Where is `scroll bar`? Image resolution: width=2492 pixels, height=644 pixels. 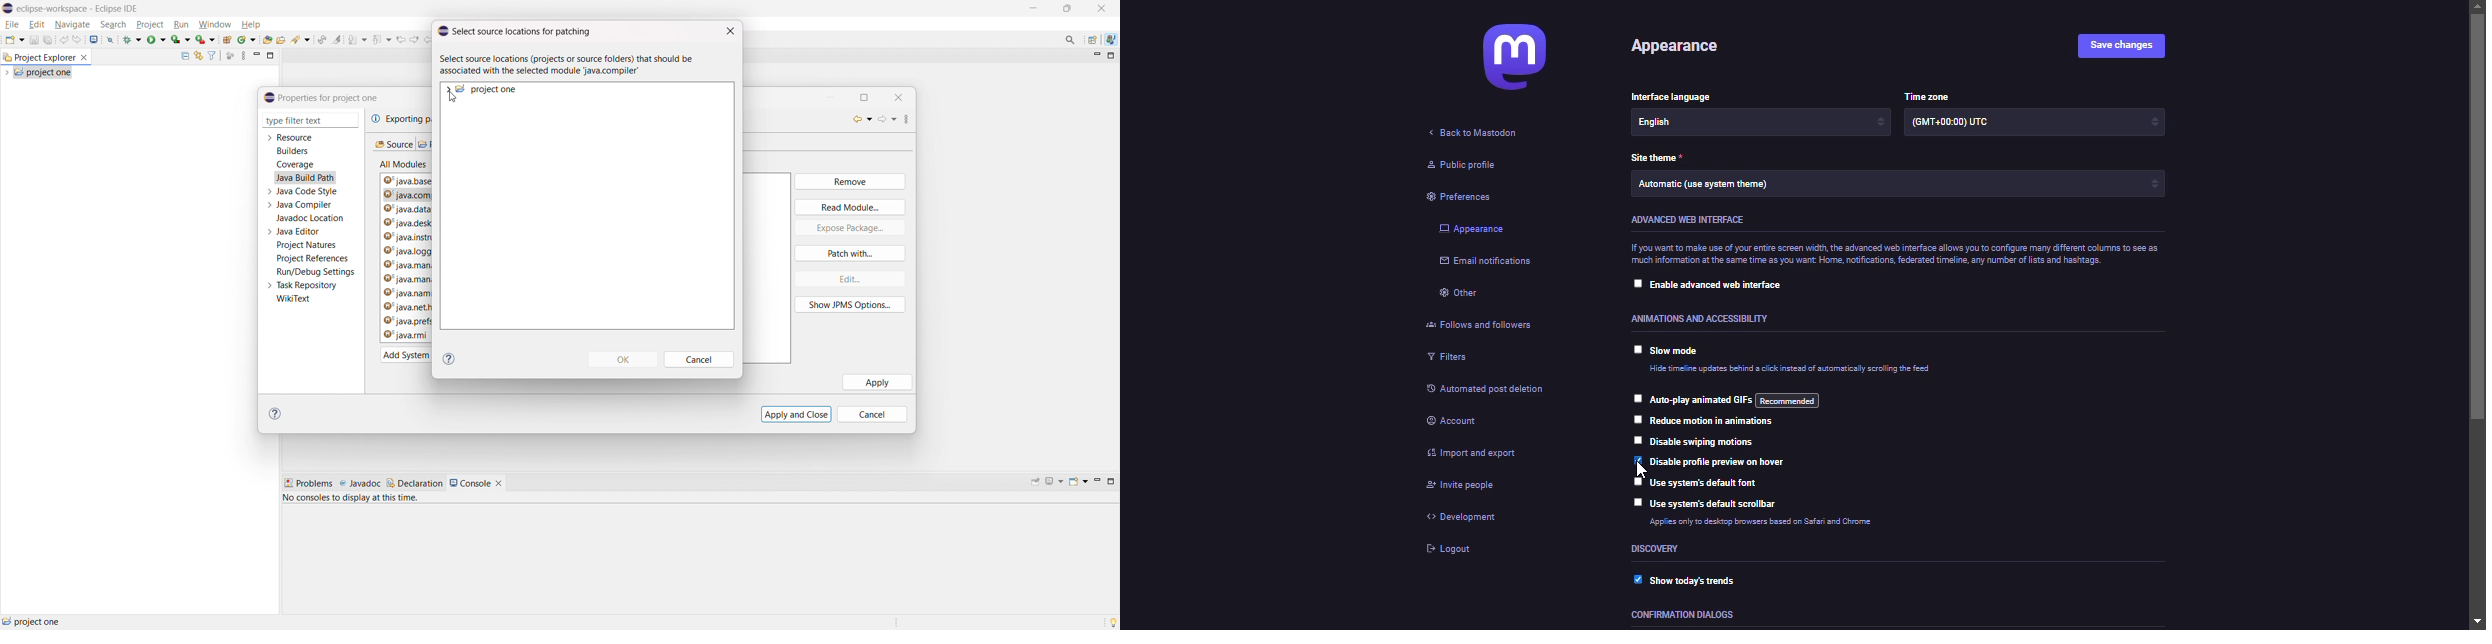
scroll bar is located at coordinates (2478, 314).